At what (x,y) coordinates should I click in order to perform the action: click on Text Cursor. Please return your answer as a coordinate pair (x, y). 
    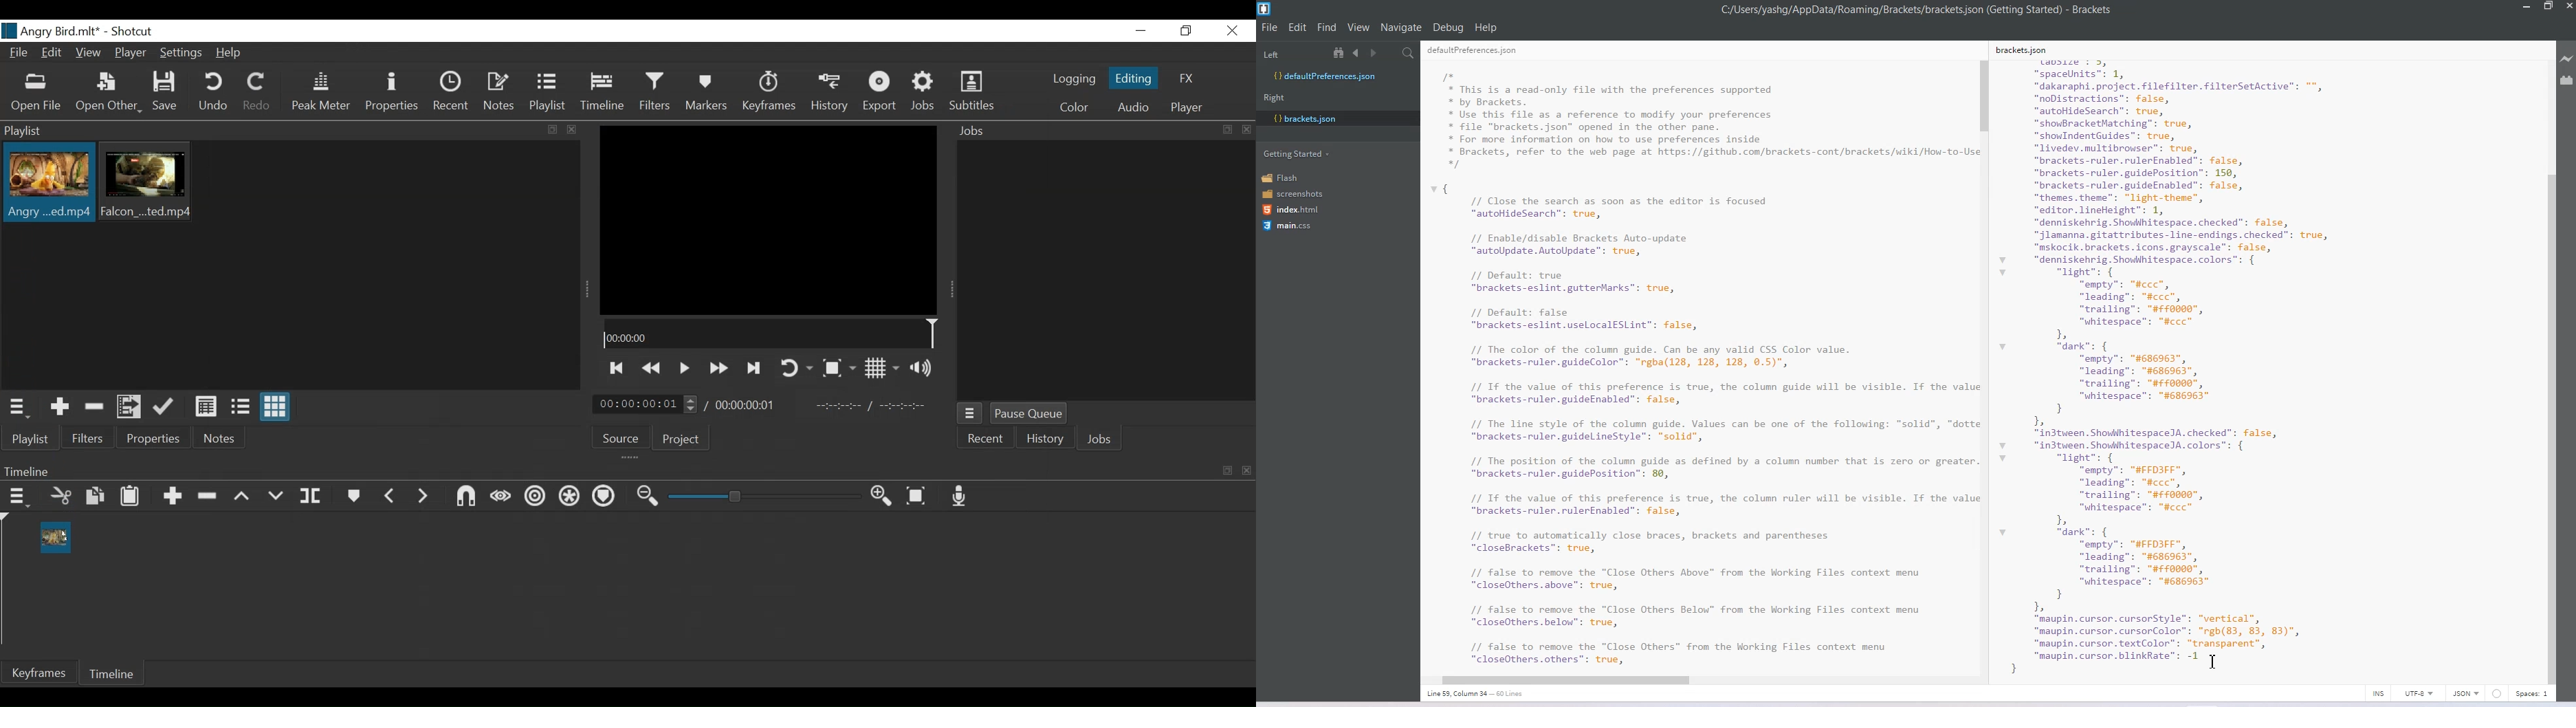
    Looking at the image, I should click on (2214, 661).